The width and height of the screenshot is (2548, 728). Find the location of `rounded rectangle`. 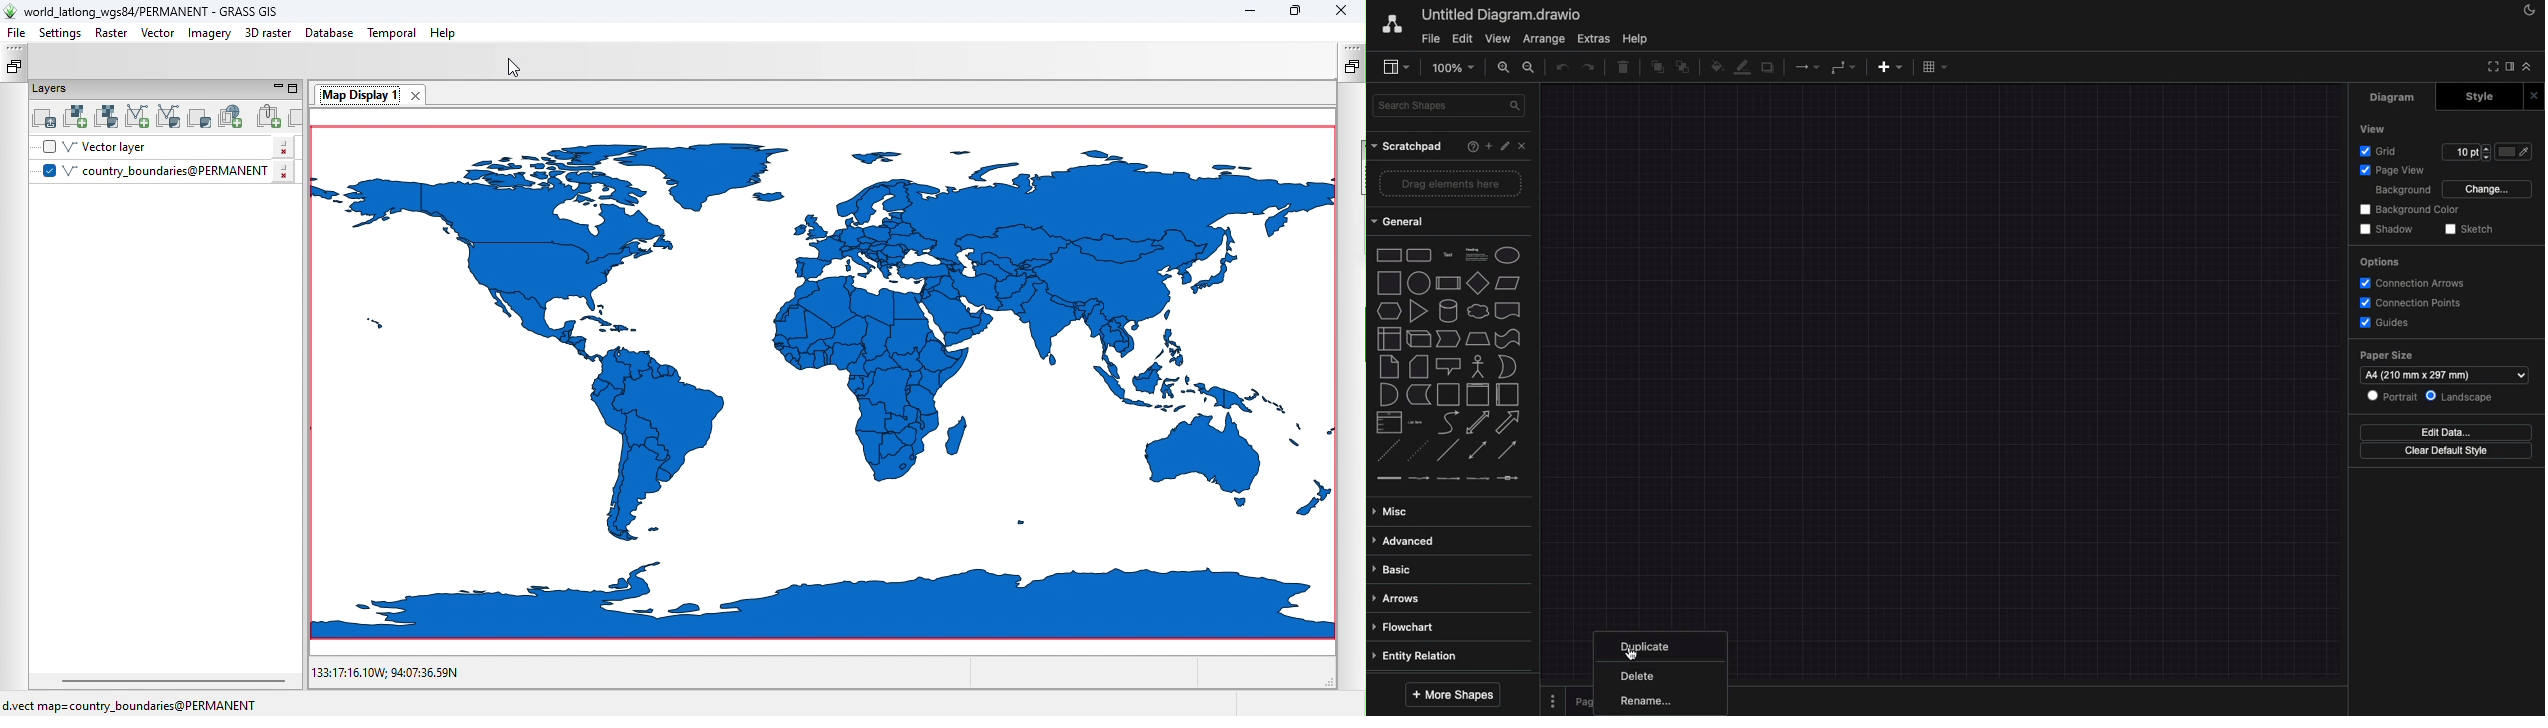

rounded rectangle is located at coordinates (1420, 256).